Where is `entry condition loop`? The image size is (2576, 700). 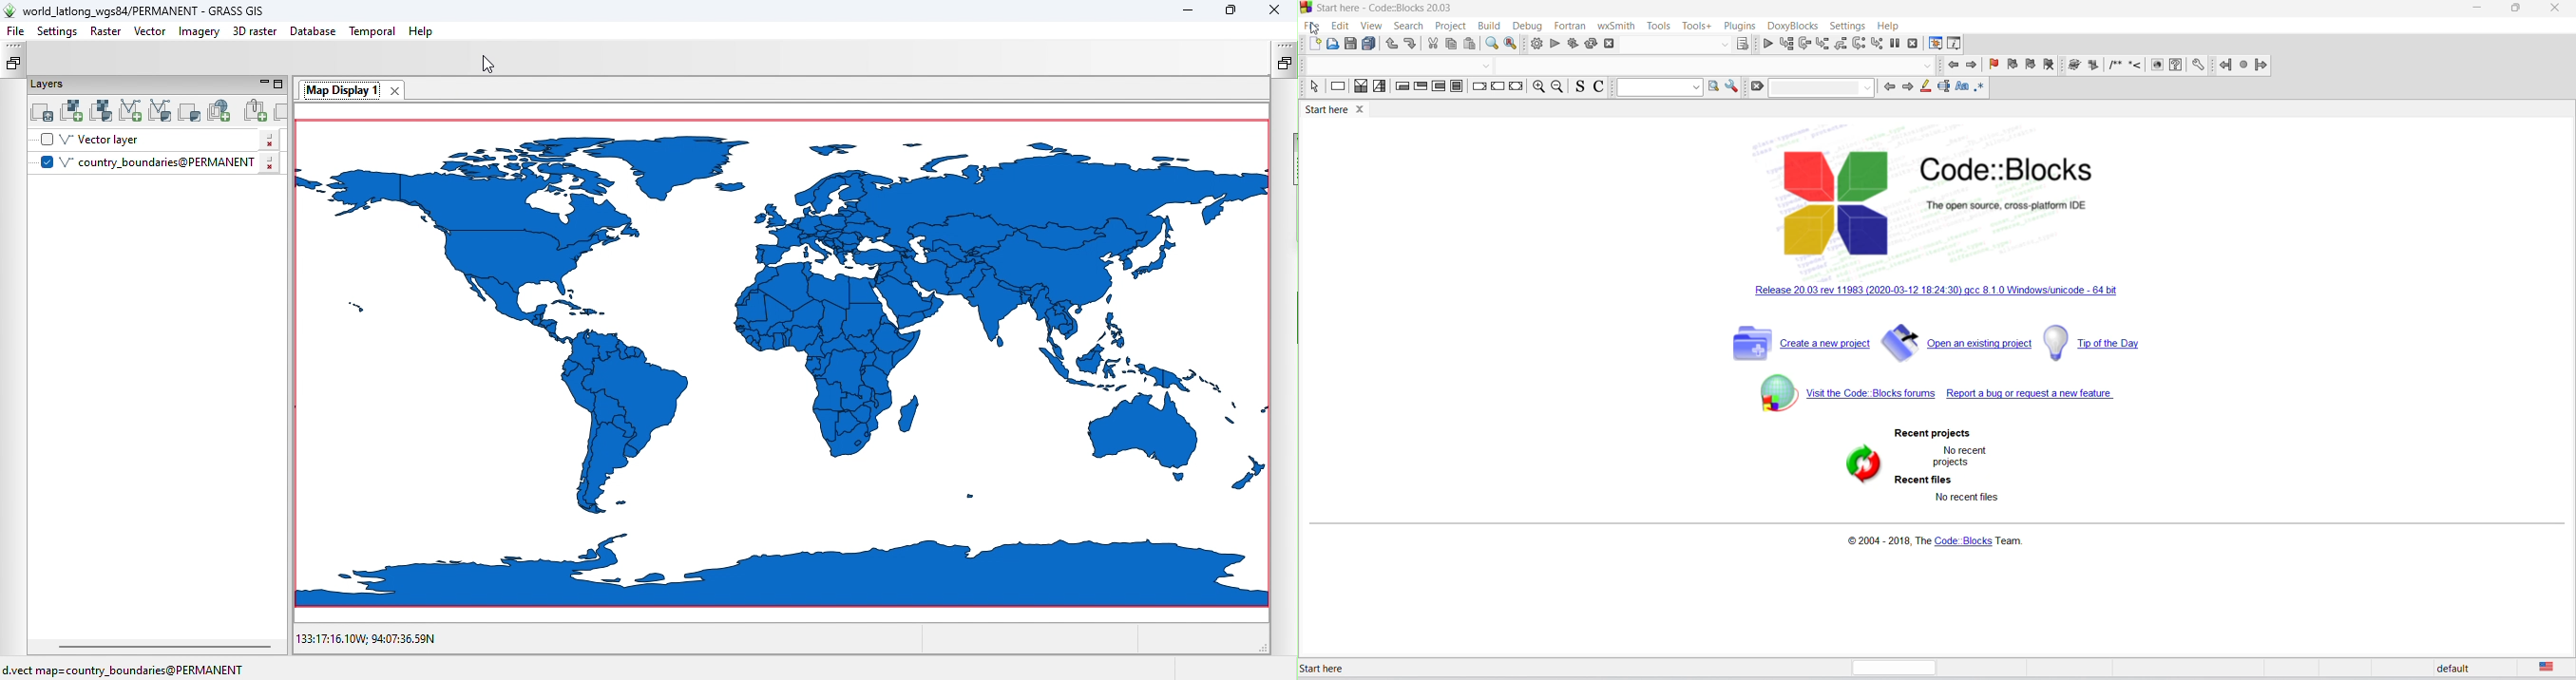
entry condition loop is located at coordinates (1402, 87).